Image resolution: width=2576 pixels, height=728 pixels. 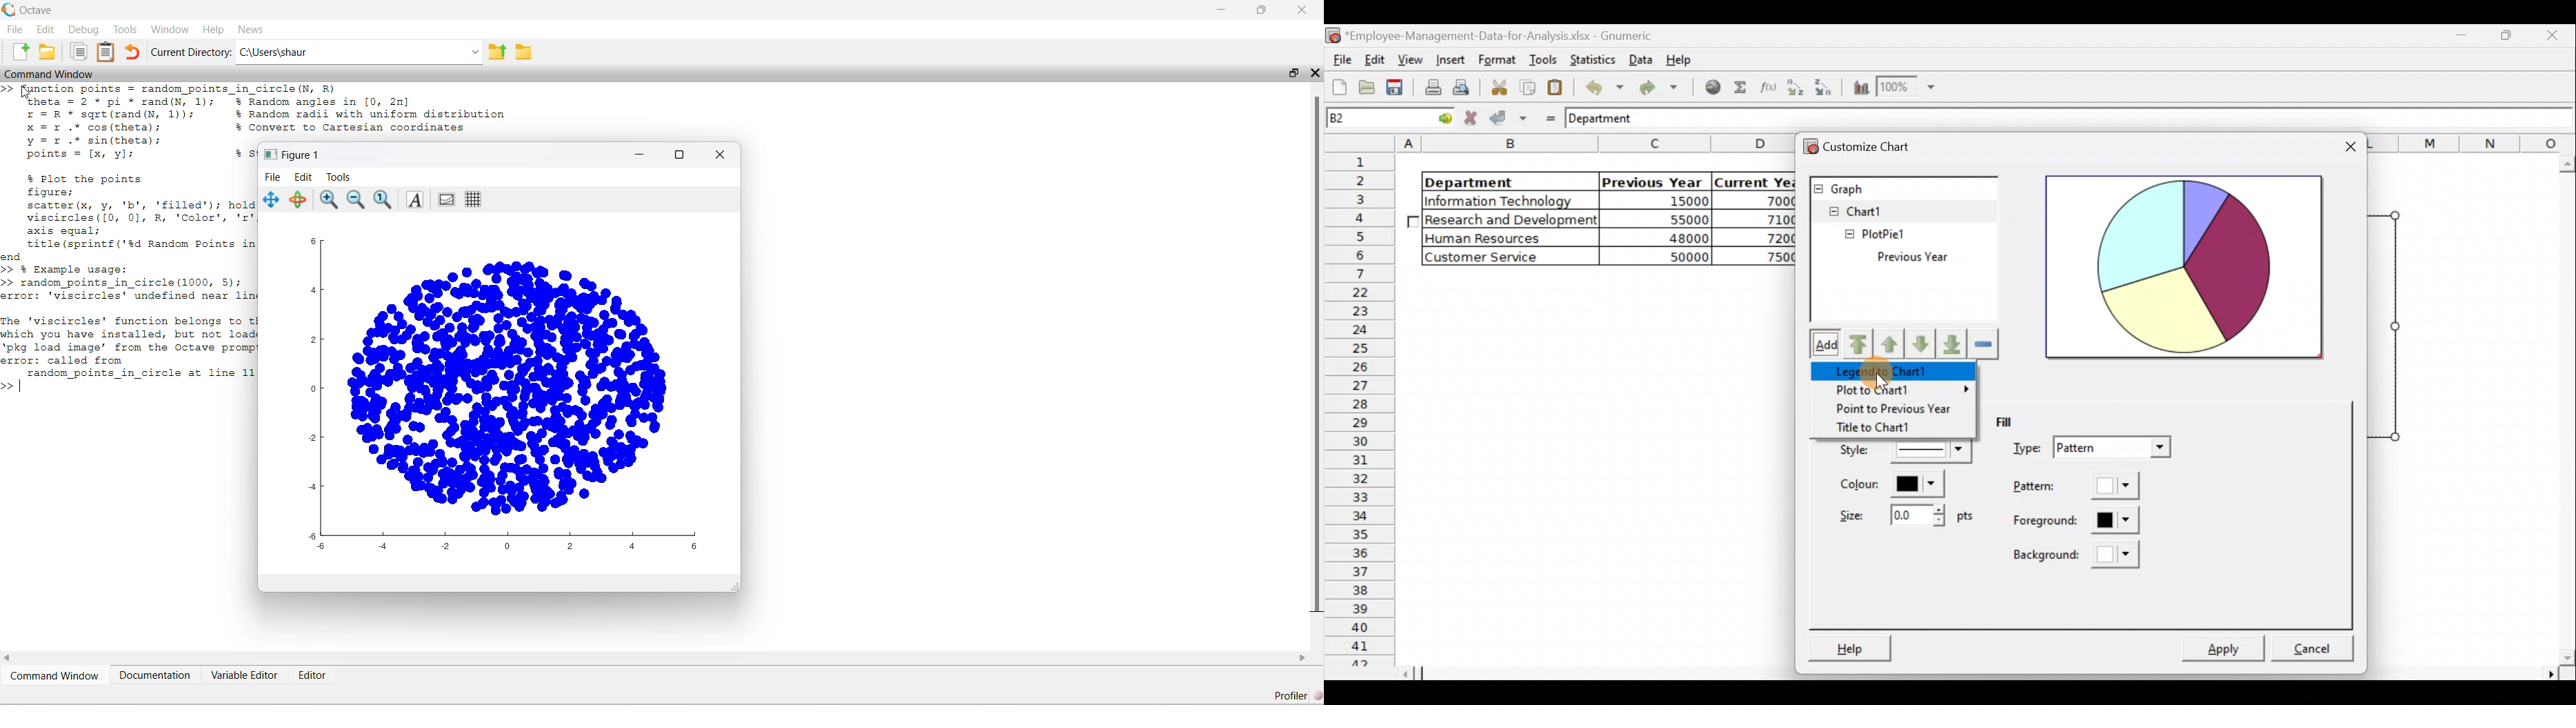 What do you see at coordinates (508, 393) in the screenshot?
I see `graph` at bounding box center [508, 393].